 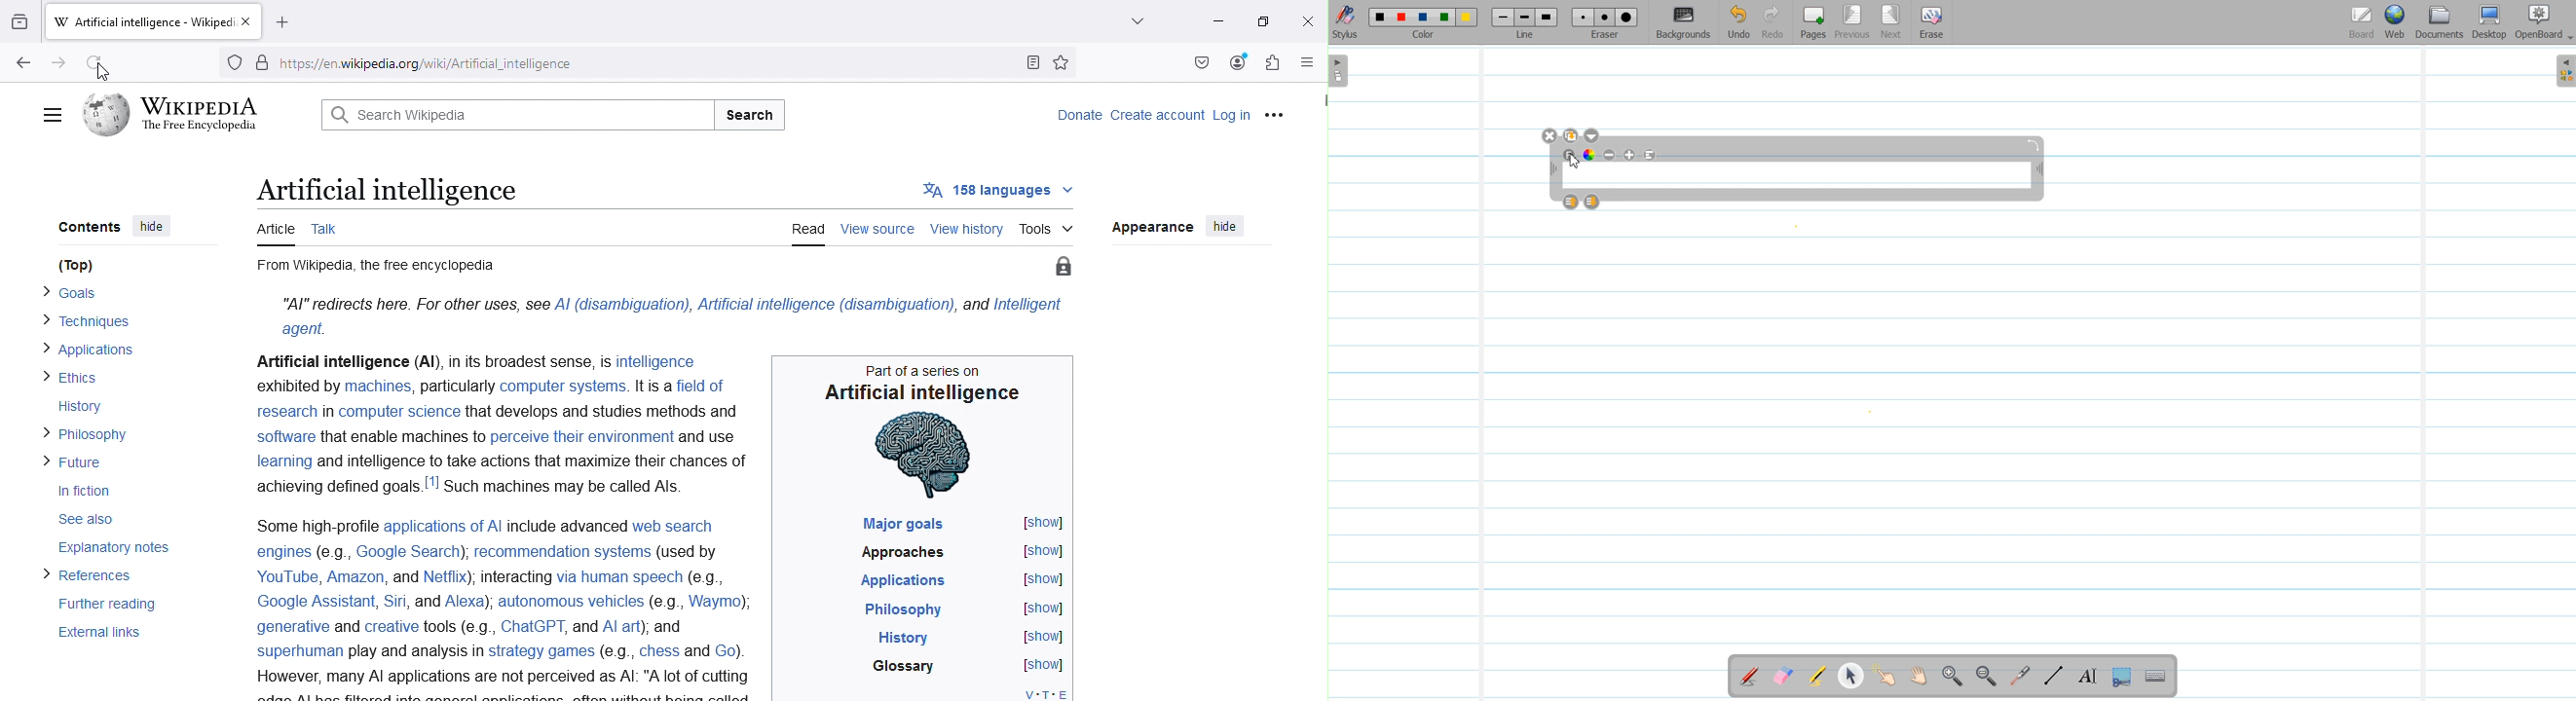 What do you see at coordinates (58, 63) in the screenshot?
I see `Go back one page` at bounding box center [58, 63].